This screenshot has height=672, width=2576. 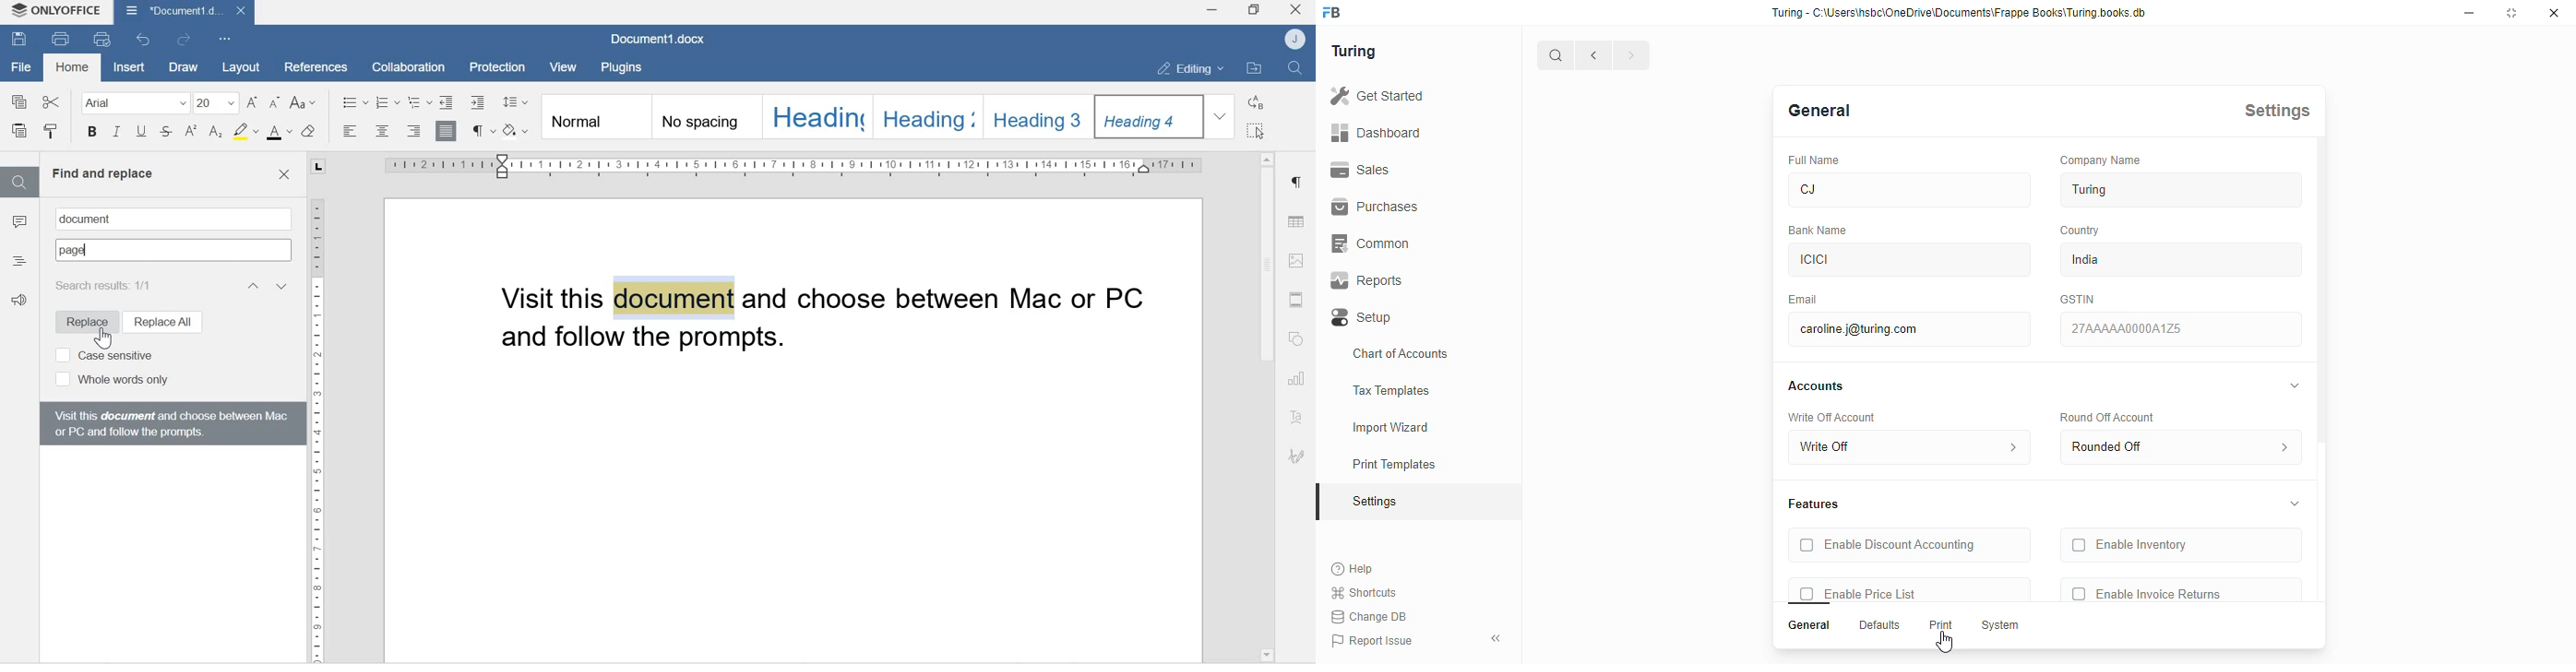 I want to click on General, so click(x=1810, y=625).